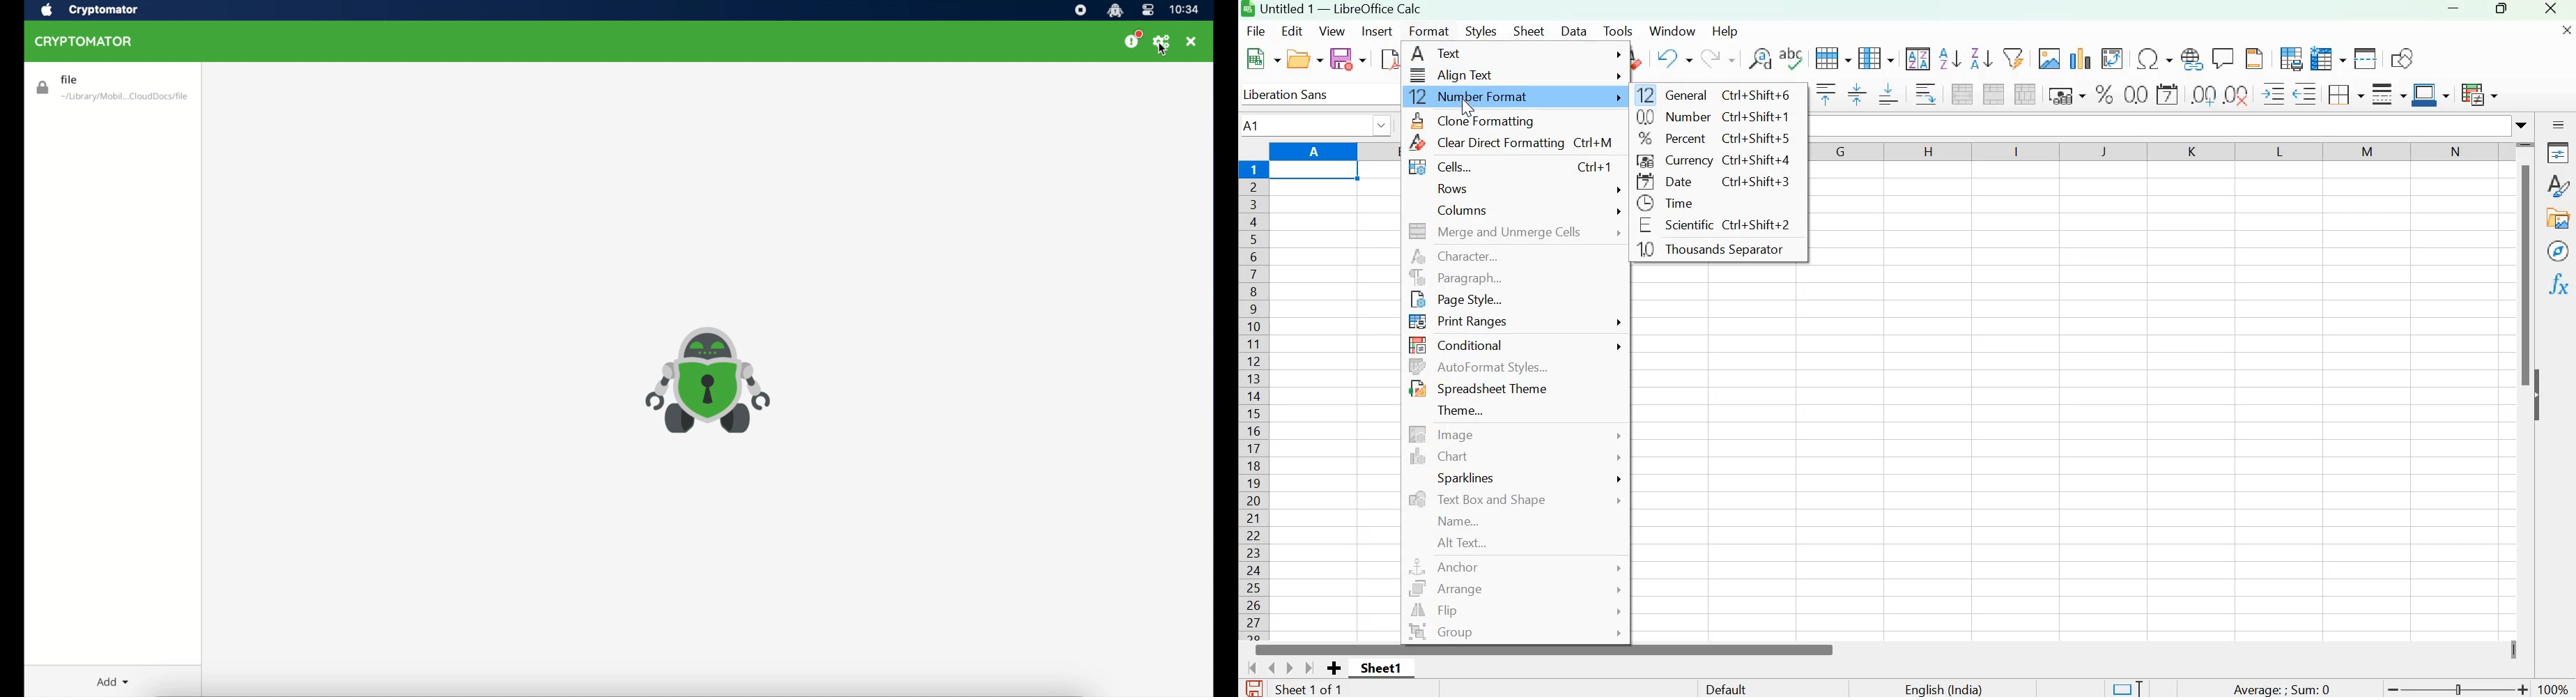 The image size is (2576, 700). I want to click on Center vertically, so click(1856, 95).